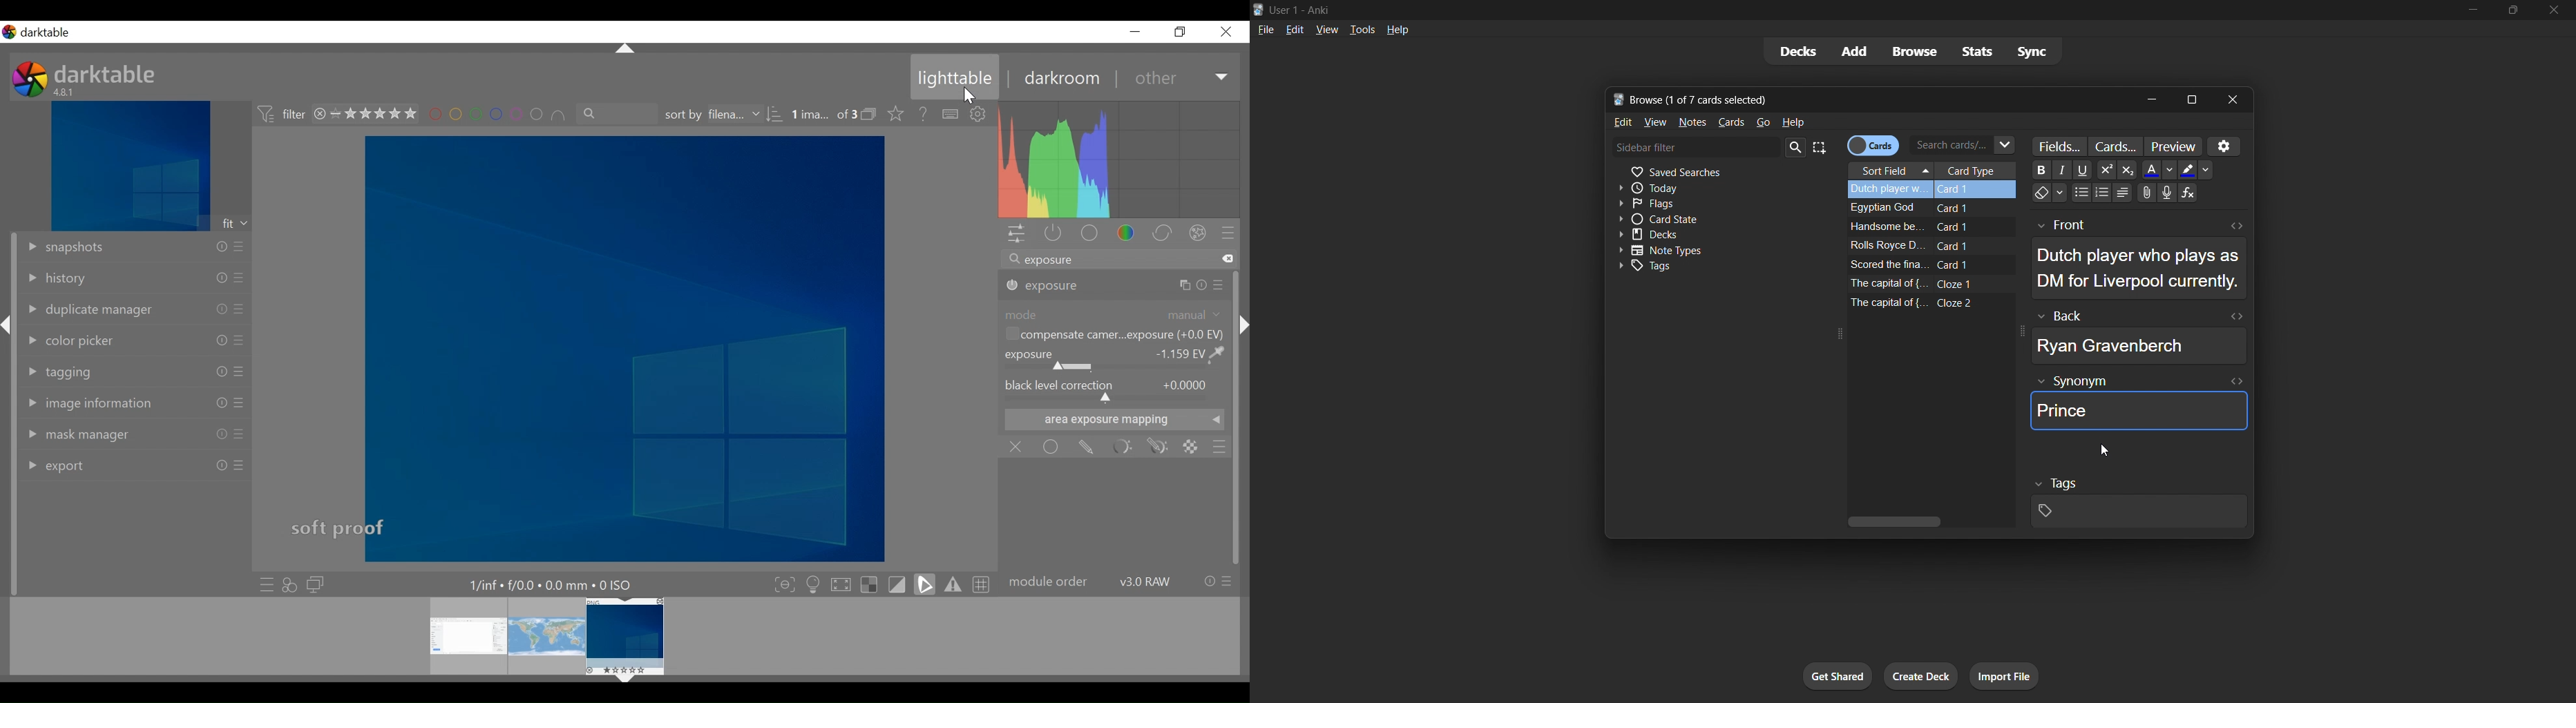 The image size is (2576, 728). Describe the element at coordinates (2143, 506) in the screenshot. I see `selected card tags` at that location.